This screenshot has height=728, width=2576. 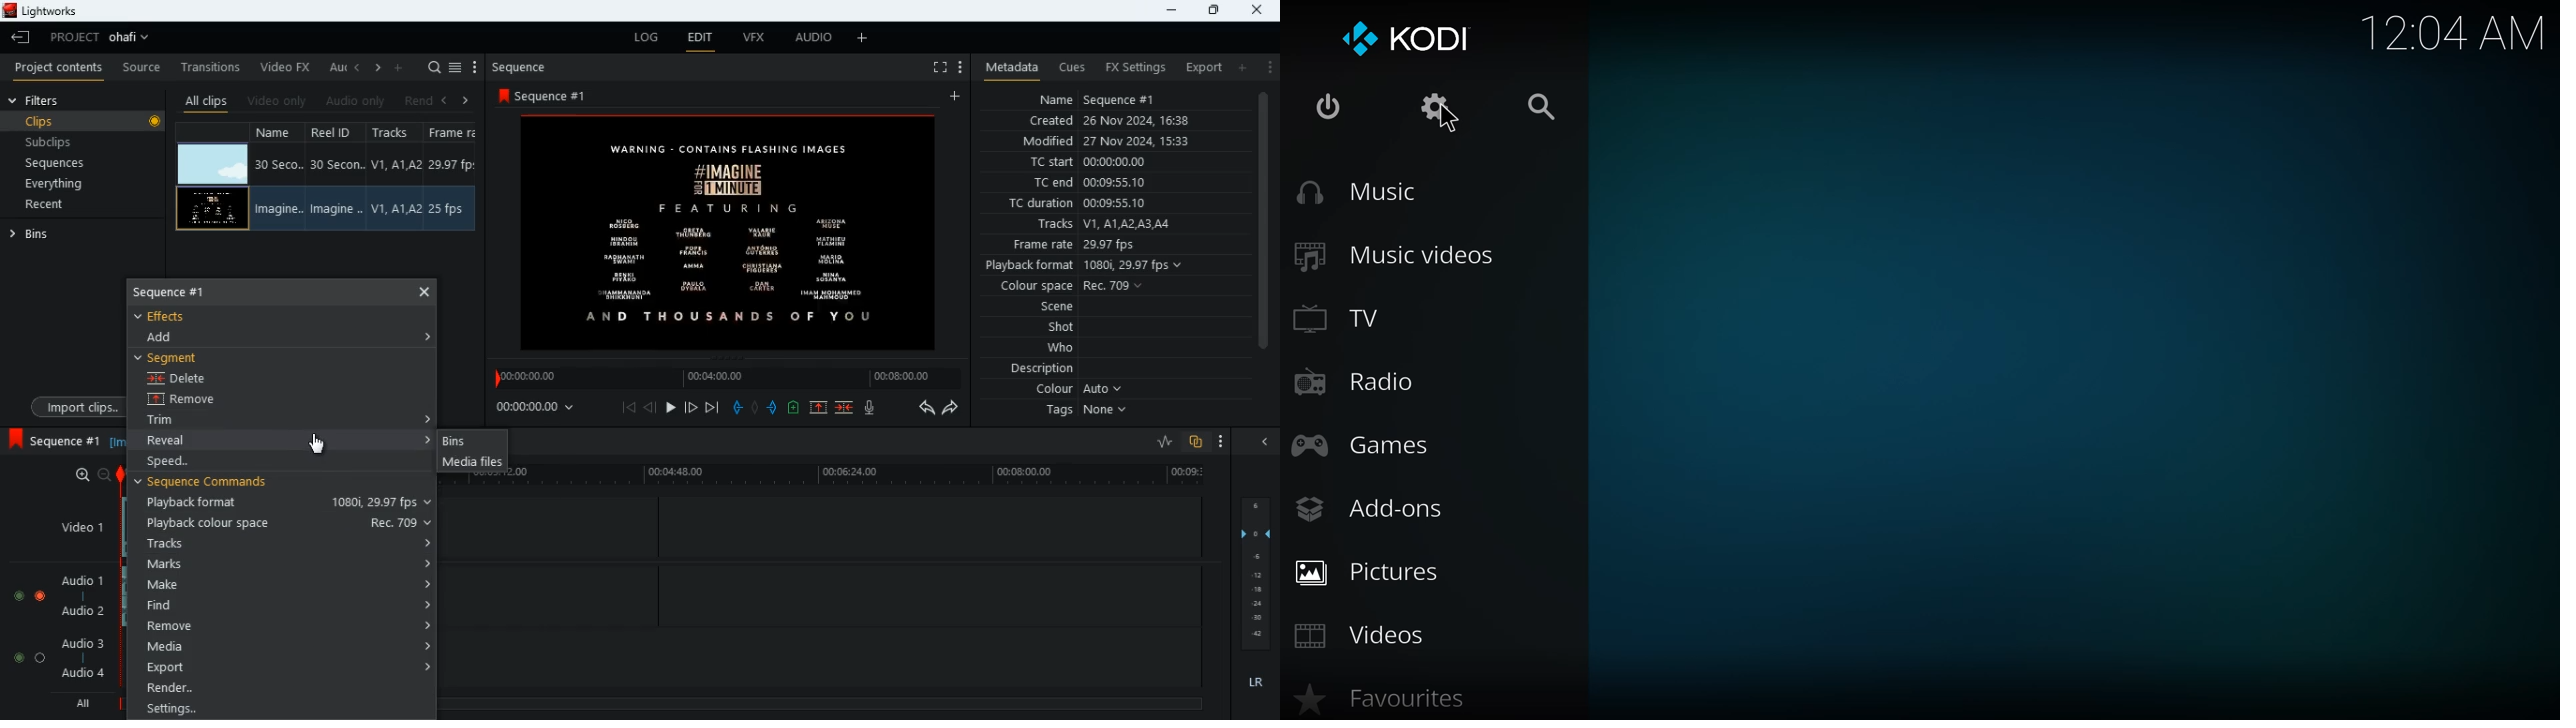 What do you see at coordinates (866, 477) in the screenshot?
I see `timeline` at bounding box center [866, 477].